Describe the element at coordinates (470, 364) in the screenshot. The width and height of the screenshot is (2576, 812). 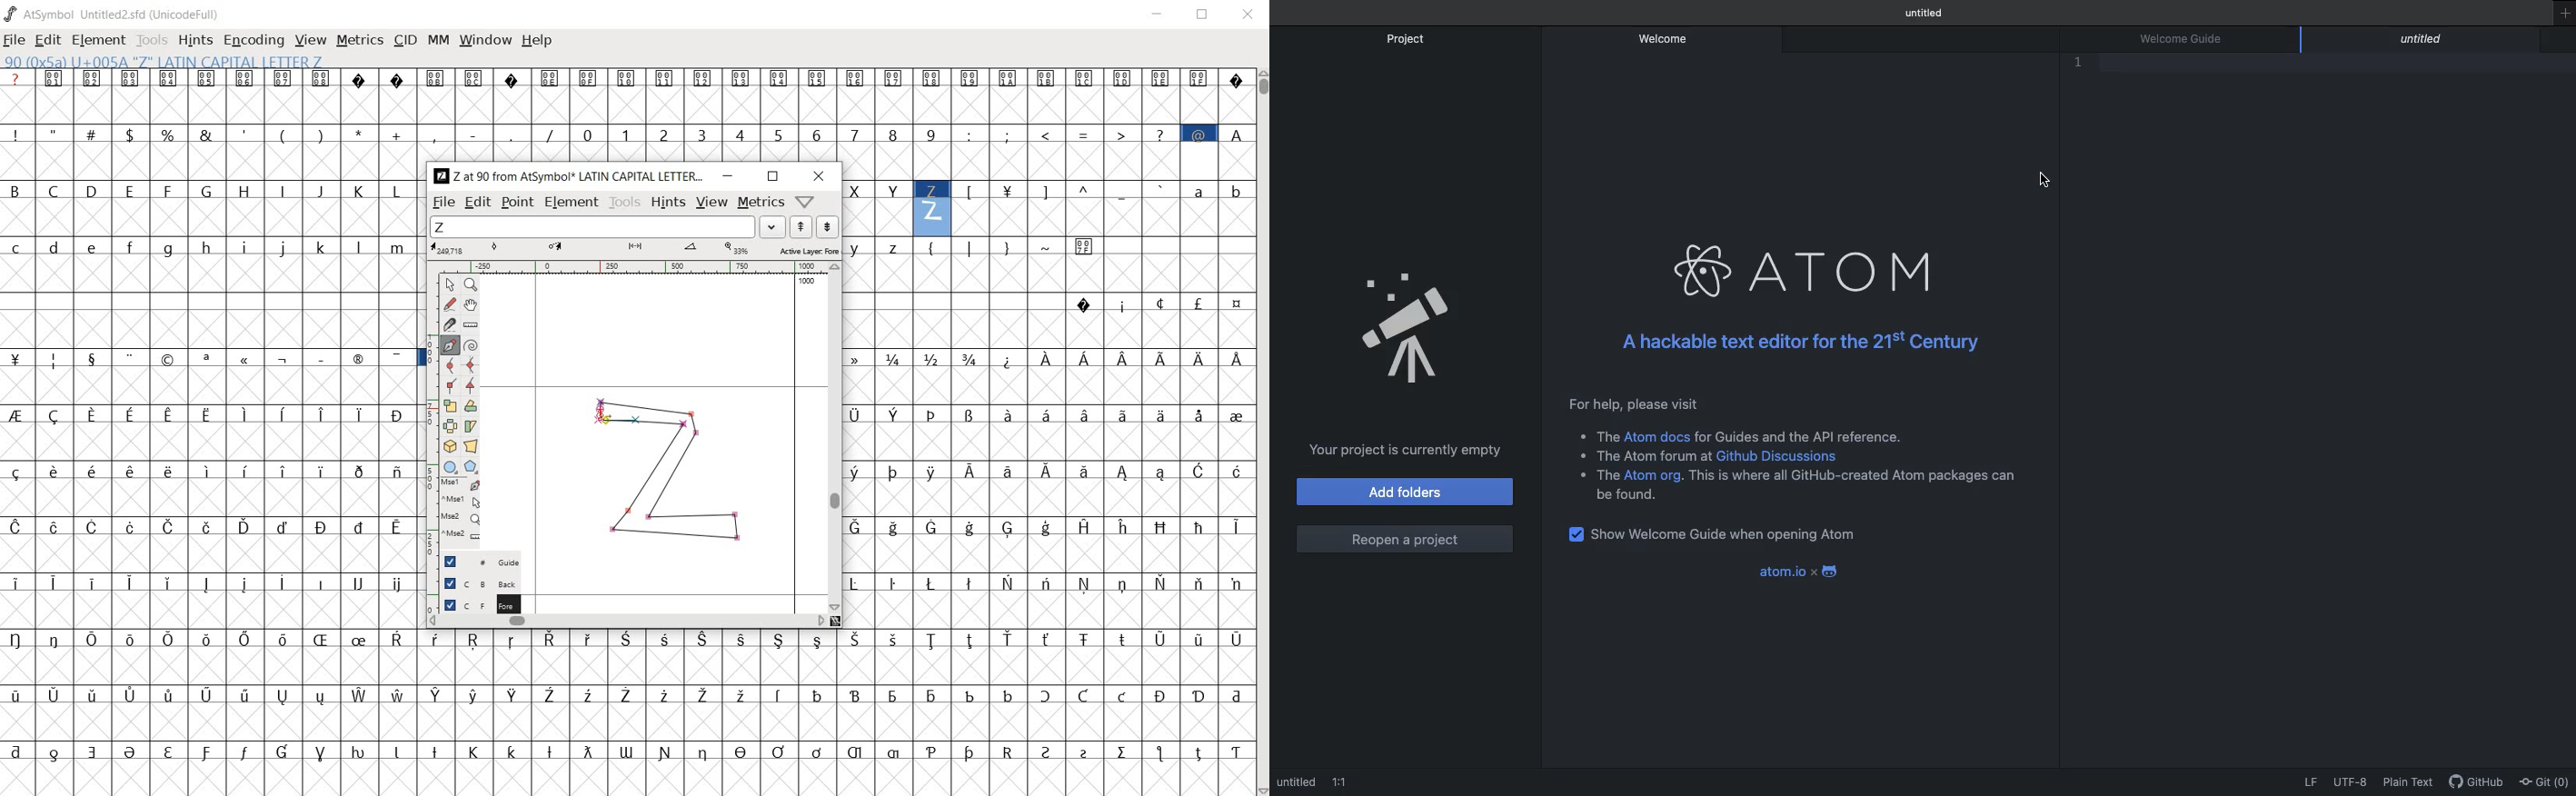
I see `add a curve point always either horizontal or vertical` at that location.